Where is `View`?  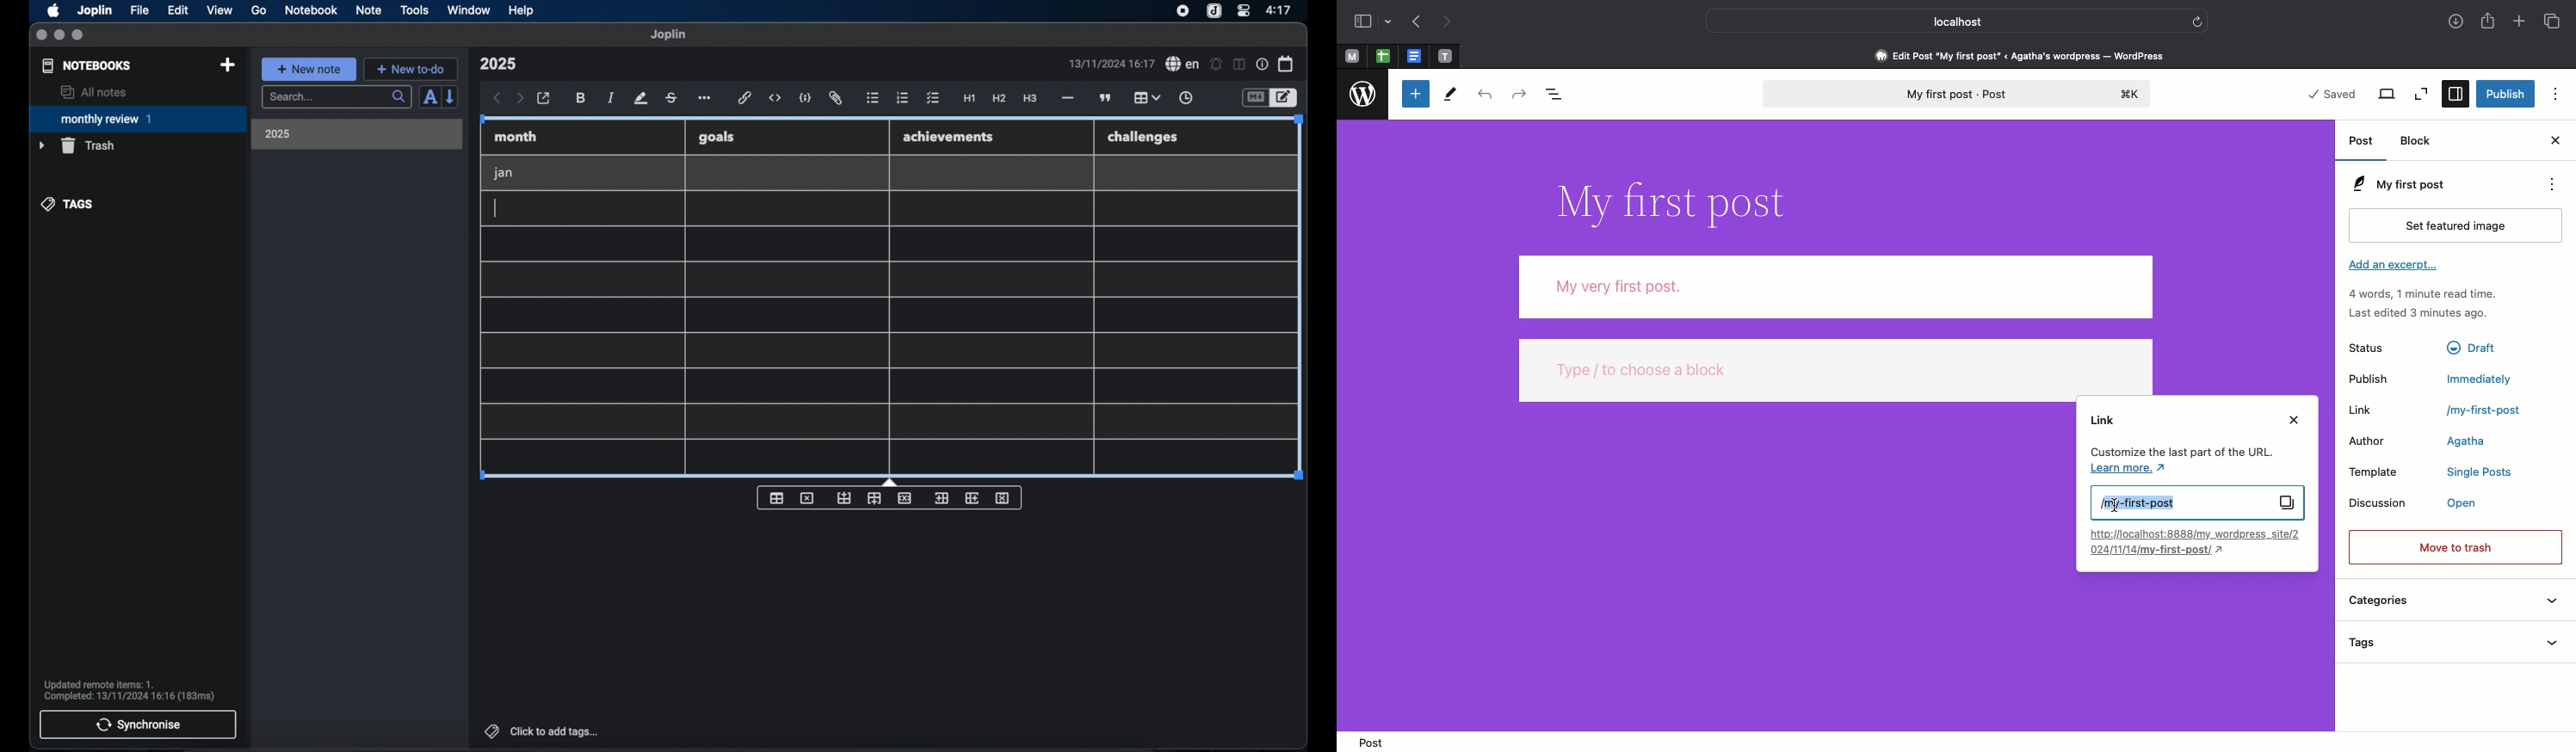 View is located at coordinates (2386, 96).